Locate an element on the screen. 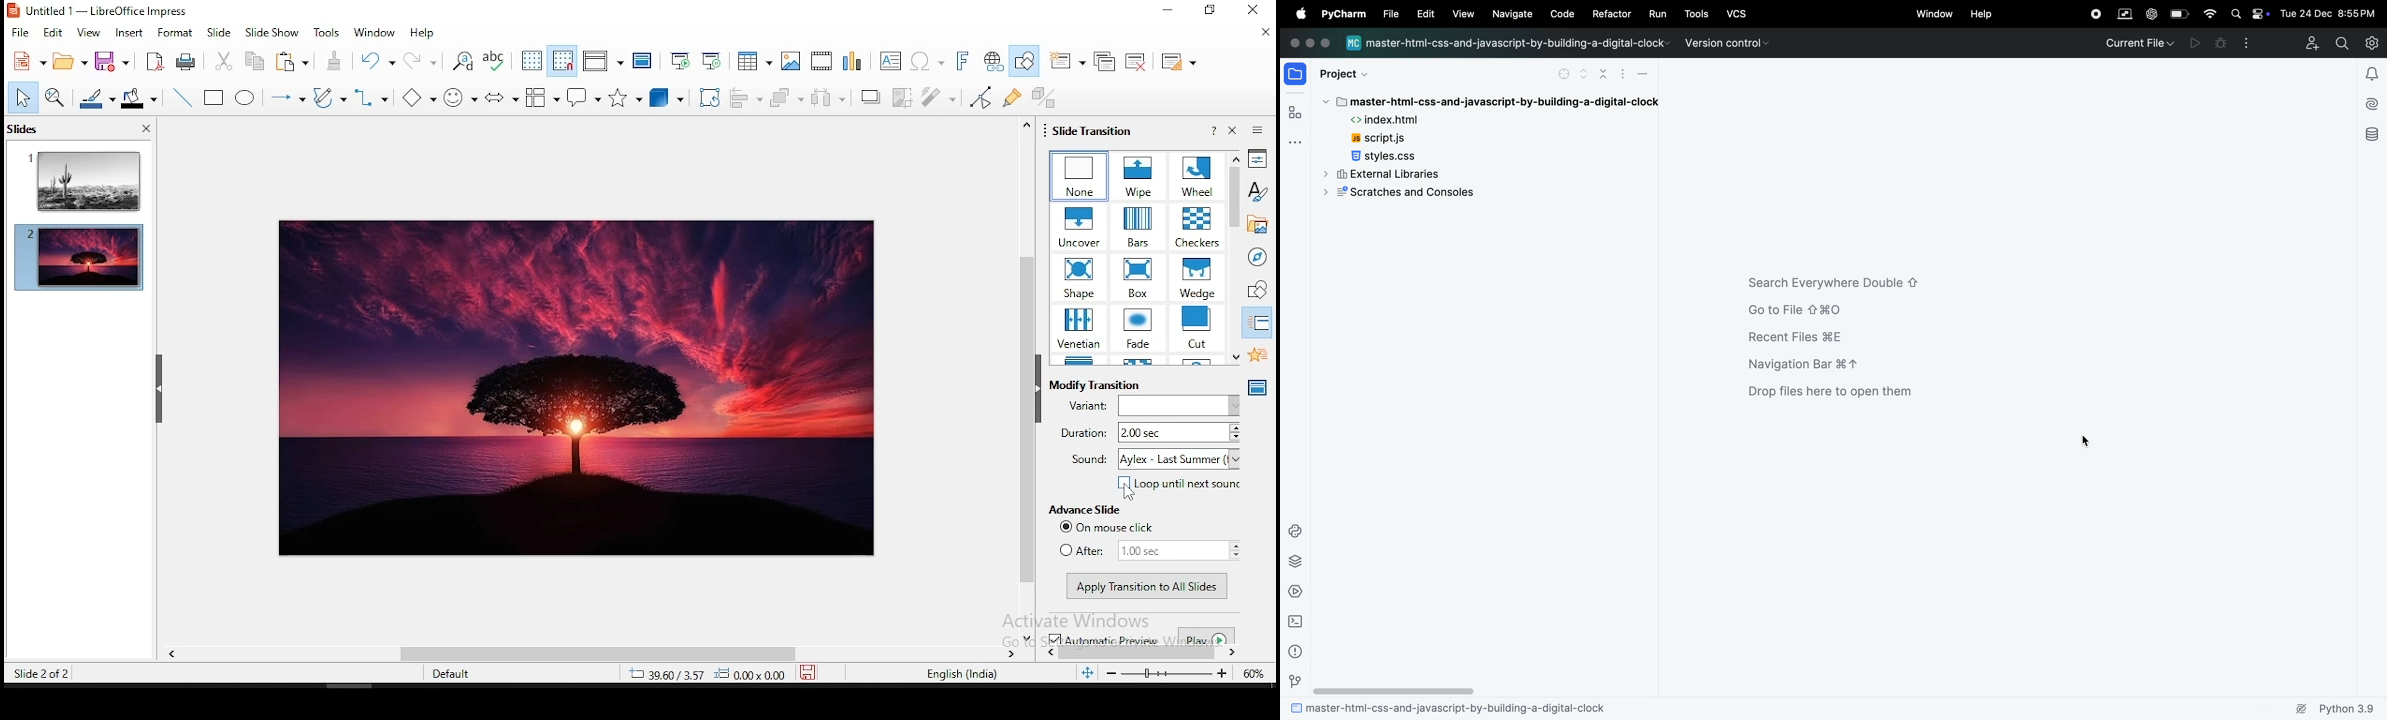 Image resolution: width=2408 pixels, height=728 pixels. 39.60/3.57 is located at coordinates (657, 676).